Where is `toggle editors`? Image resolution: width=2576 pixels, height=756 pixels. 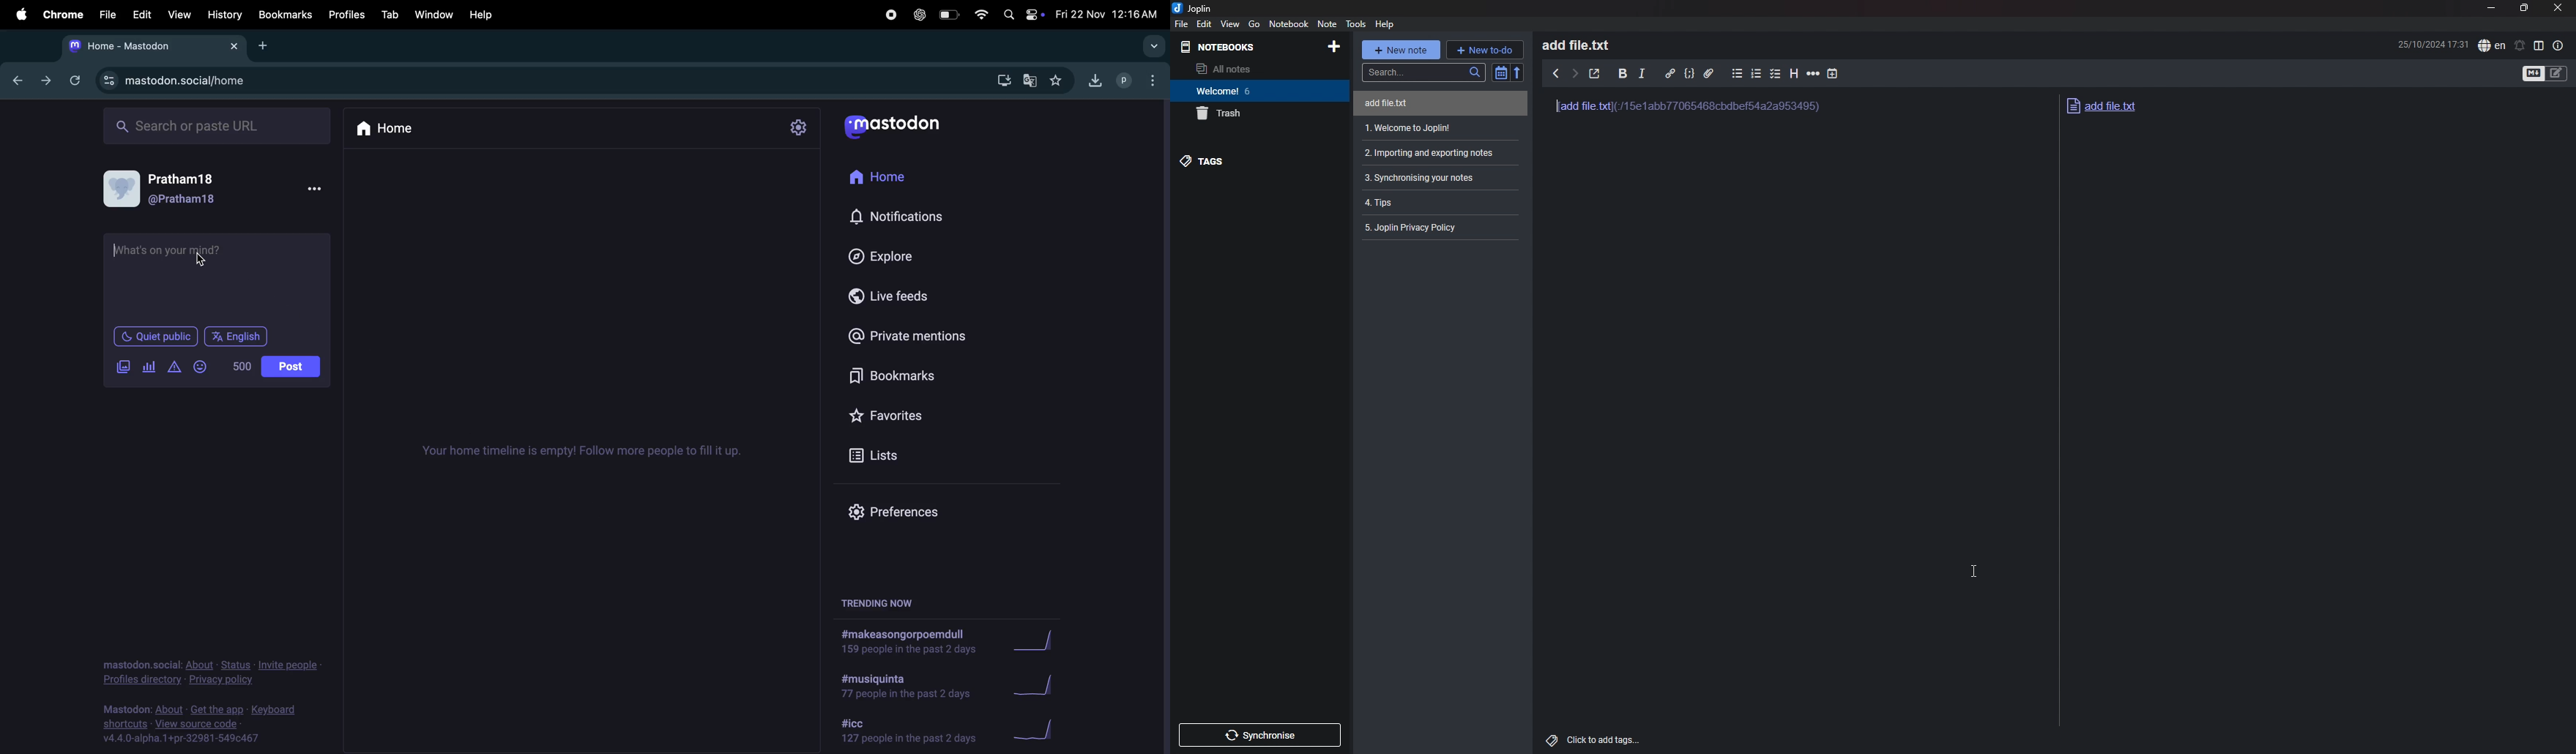
toggle editors is located at coordinates (2556, 72).